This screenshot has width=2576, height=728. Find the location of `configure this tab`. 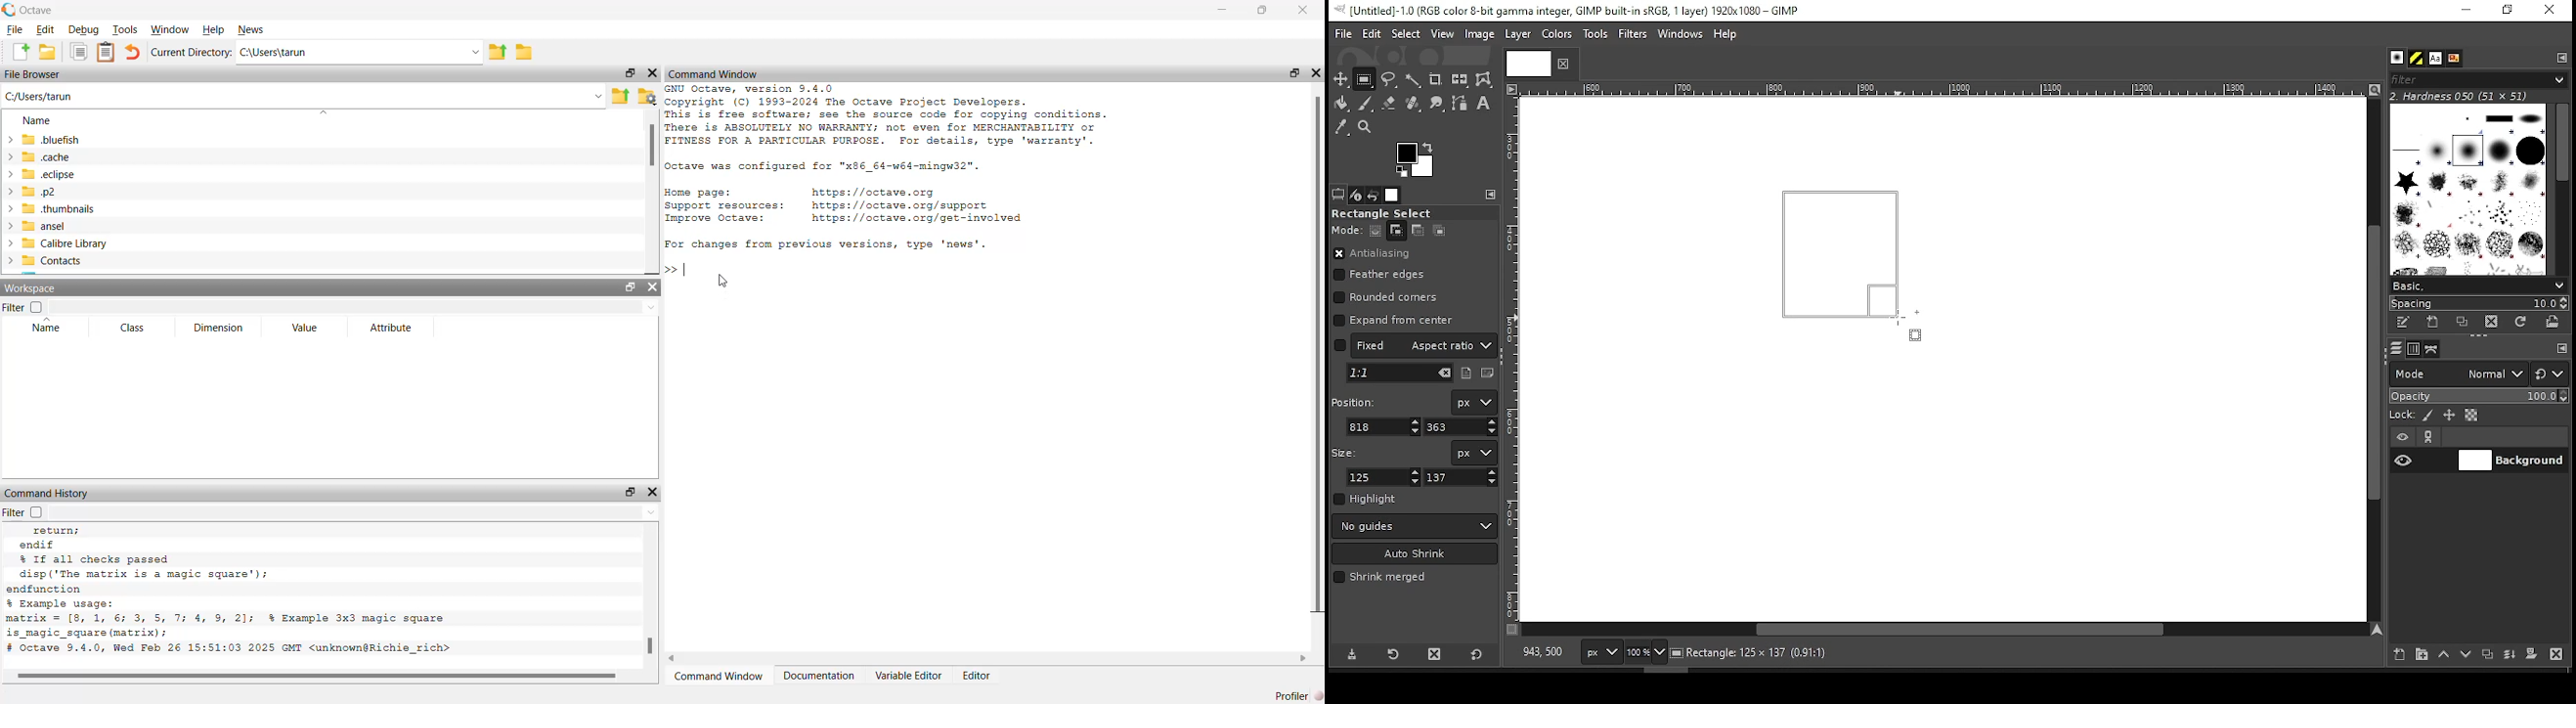

configure this tab is located at coordinates (1493, 195).